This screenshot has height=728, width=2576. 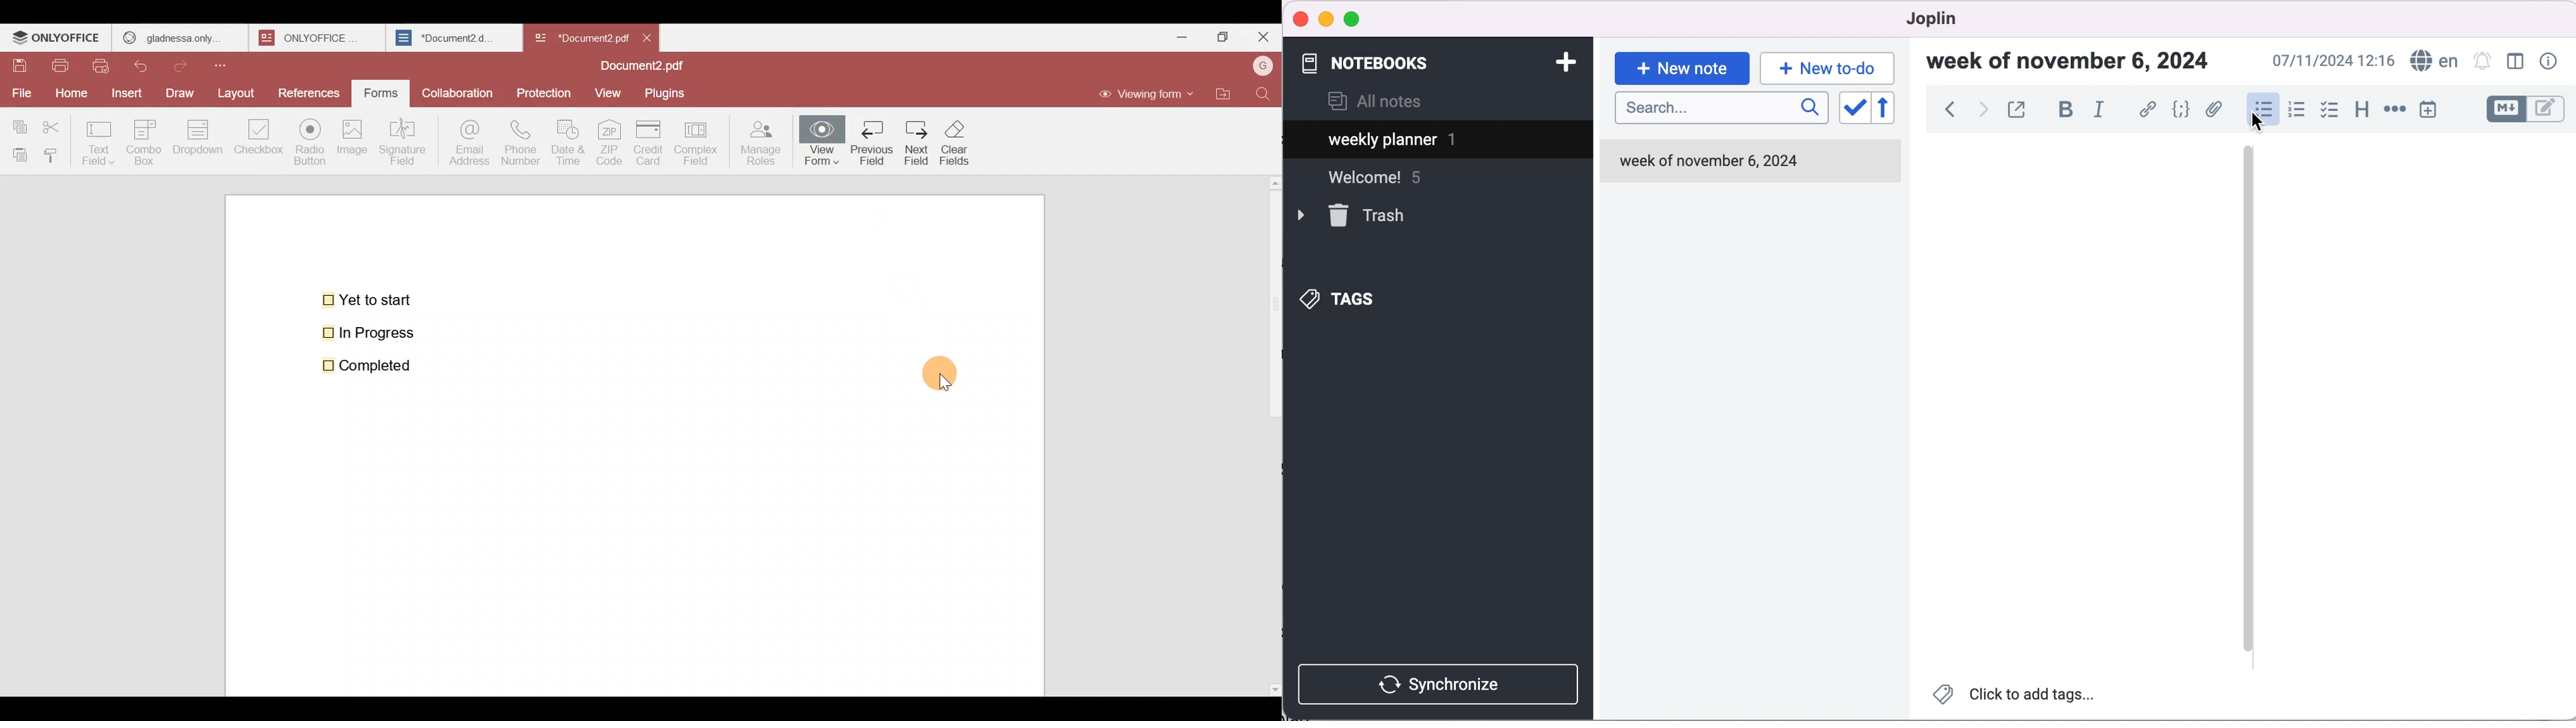 I want to click on synchronize, so click(x=1441, y=684).